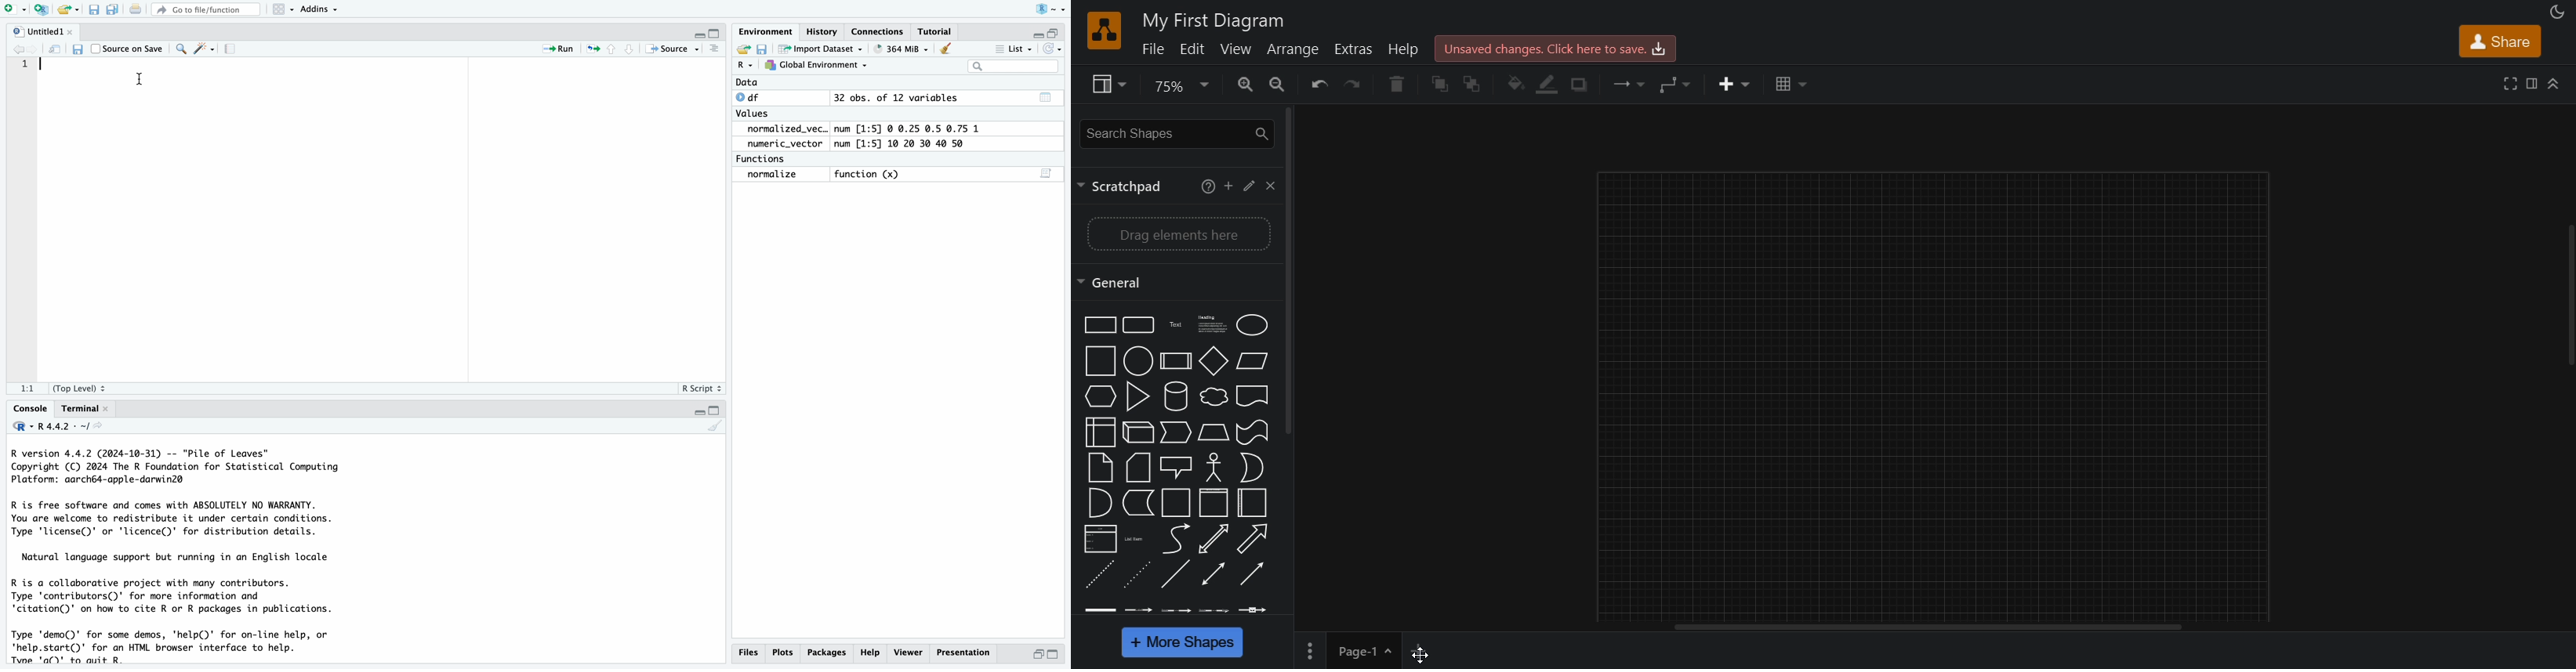  I want to click on to back, so click(1478, 85).